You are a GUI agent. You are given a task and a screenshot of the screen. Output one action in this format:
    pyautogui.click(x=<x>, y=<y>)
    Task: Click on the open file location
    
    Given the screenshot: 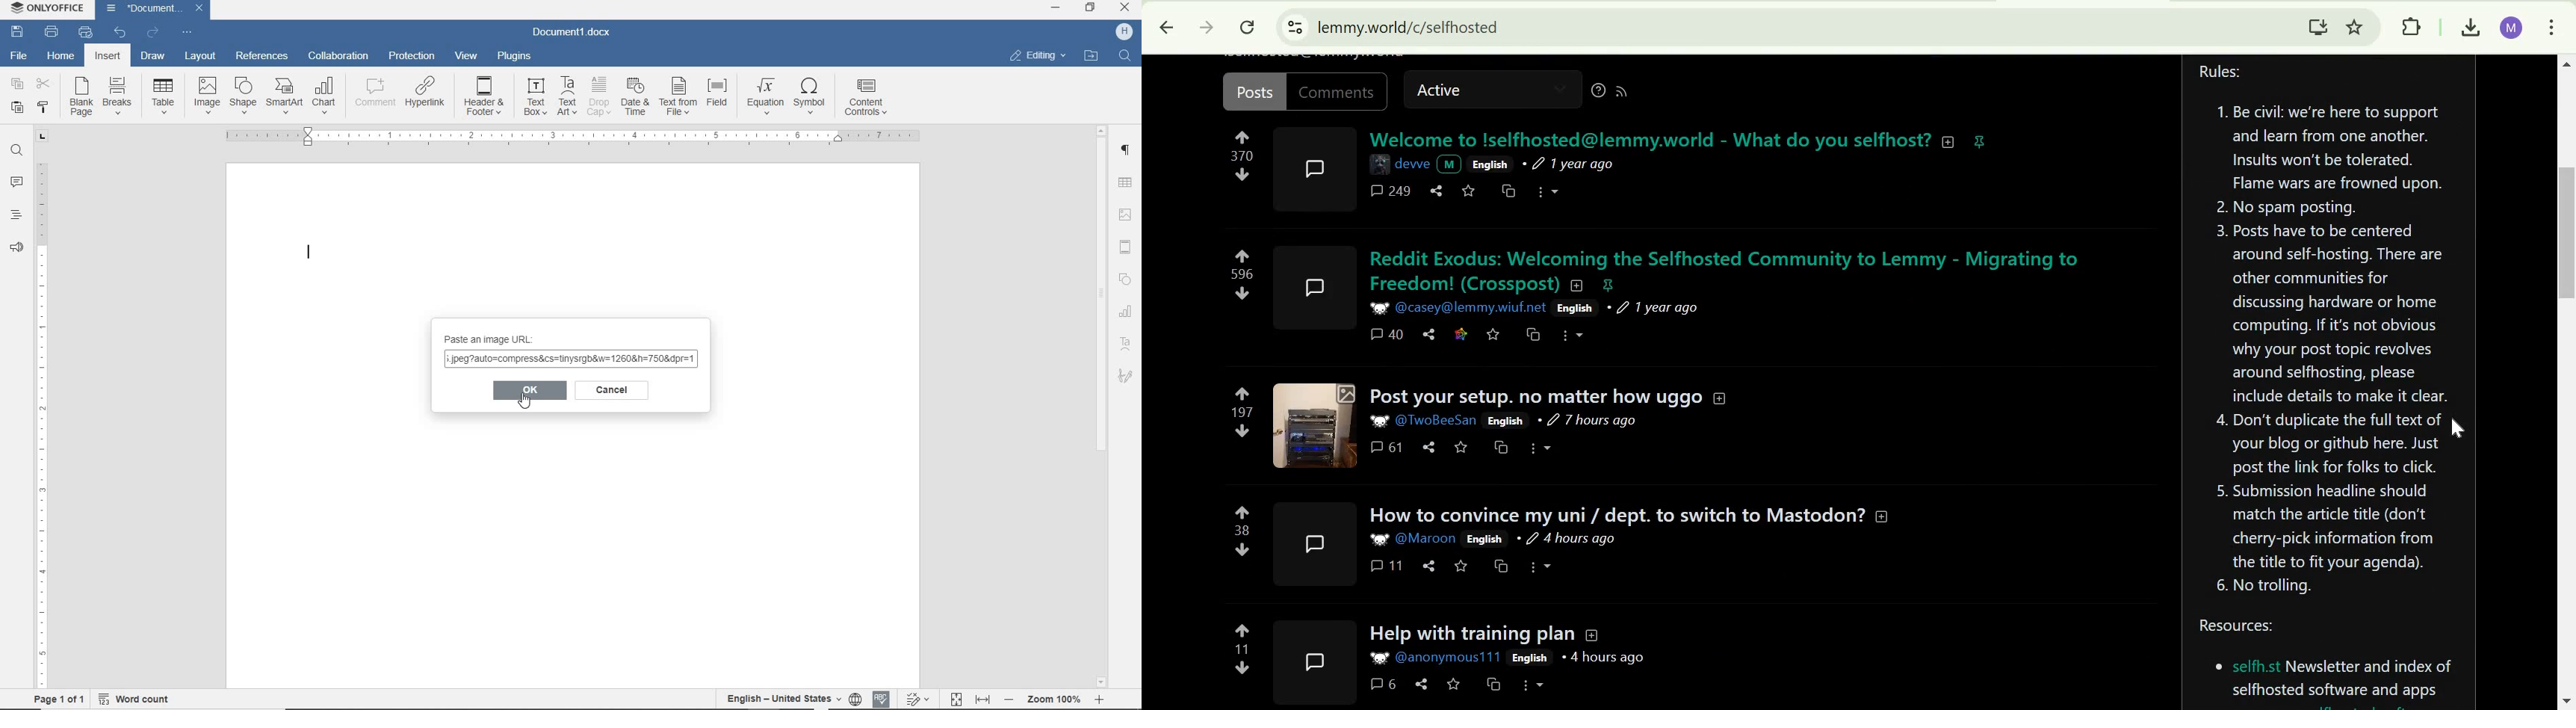 What is the action you would take?
    pyautogui.click(x=1094, y=57)
    